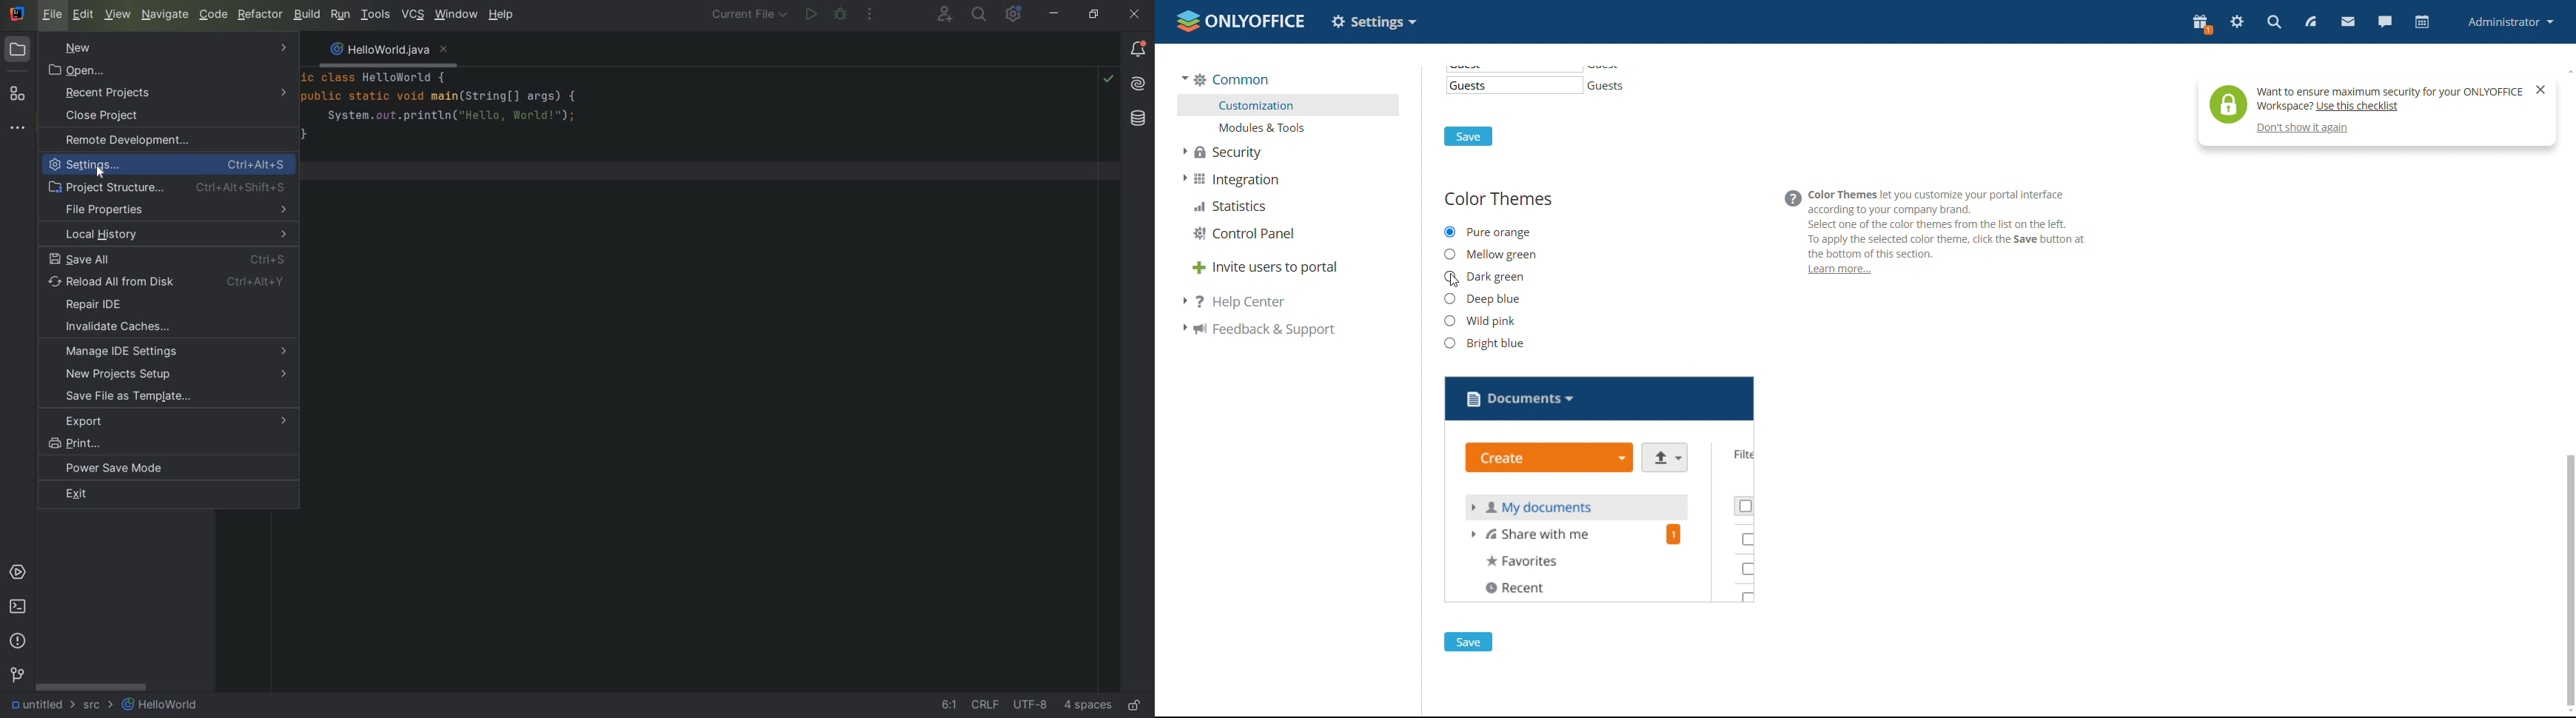  Describe the element at coordinates (842, 14) in the screenshot. I see `DEBUG` at that location.